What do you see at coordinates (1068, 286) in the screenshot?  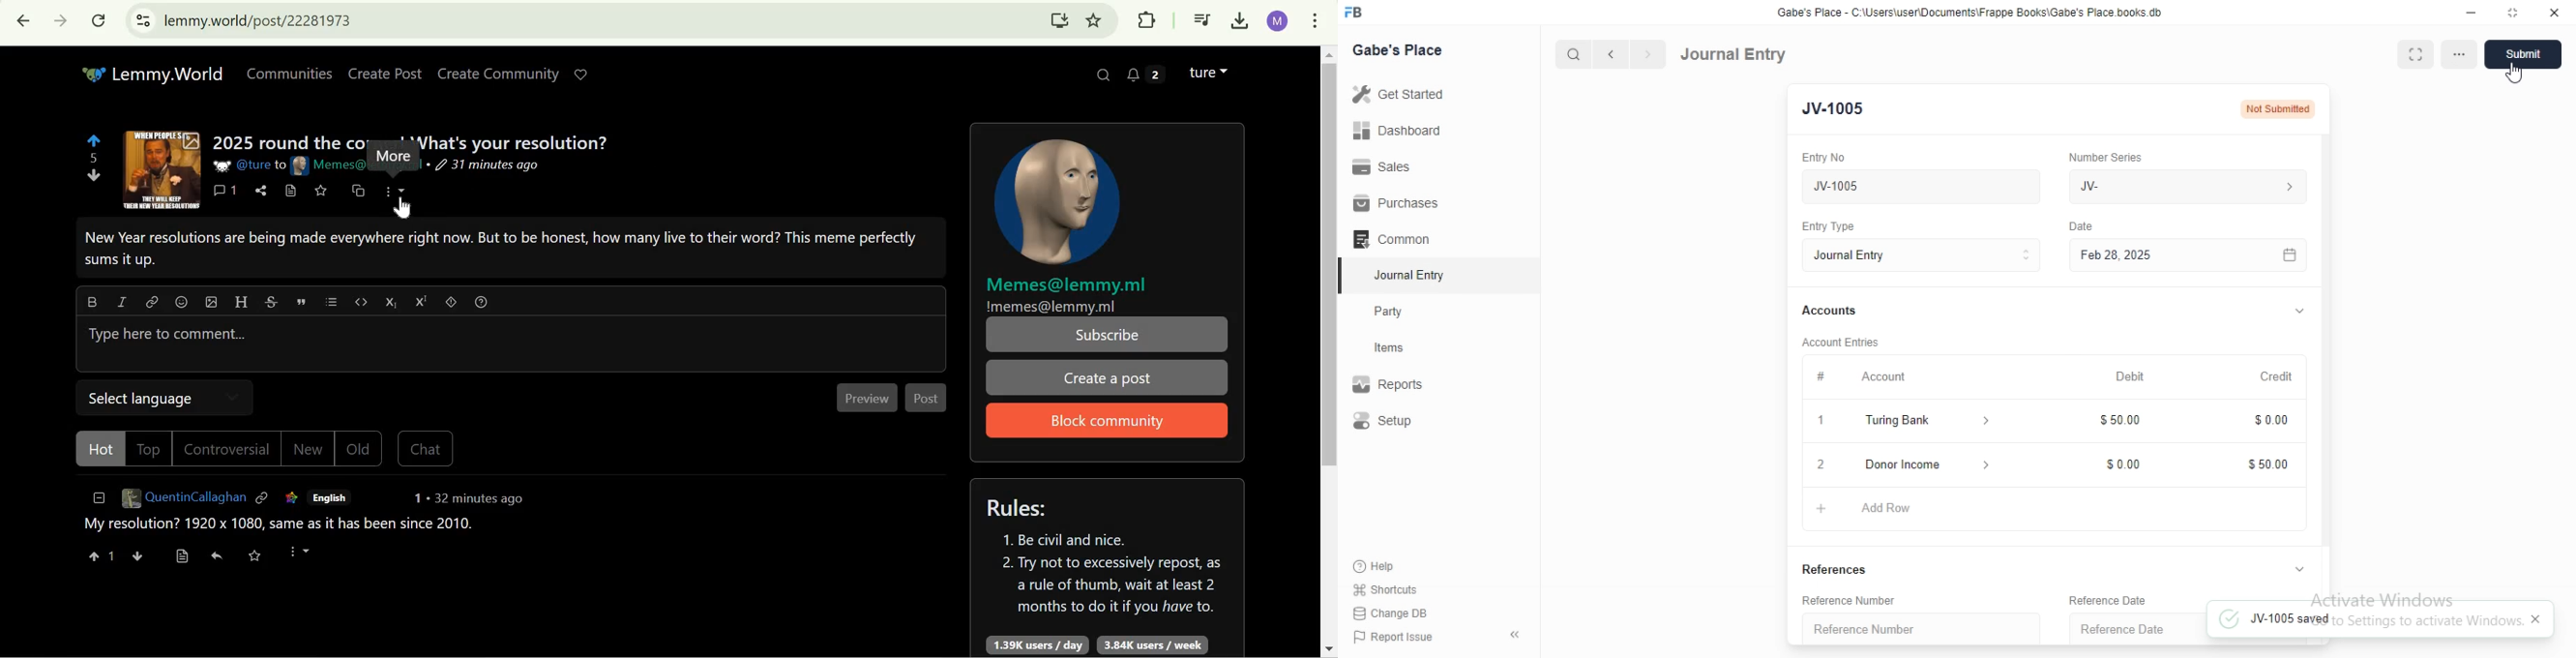 I see `Memes@lemmy.ml` at bounding box center [1068, 286].